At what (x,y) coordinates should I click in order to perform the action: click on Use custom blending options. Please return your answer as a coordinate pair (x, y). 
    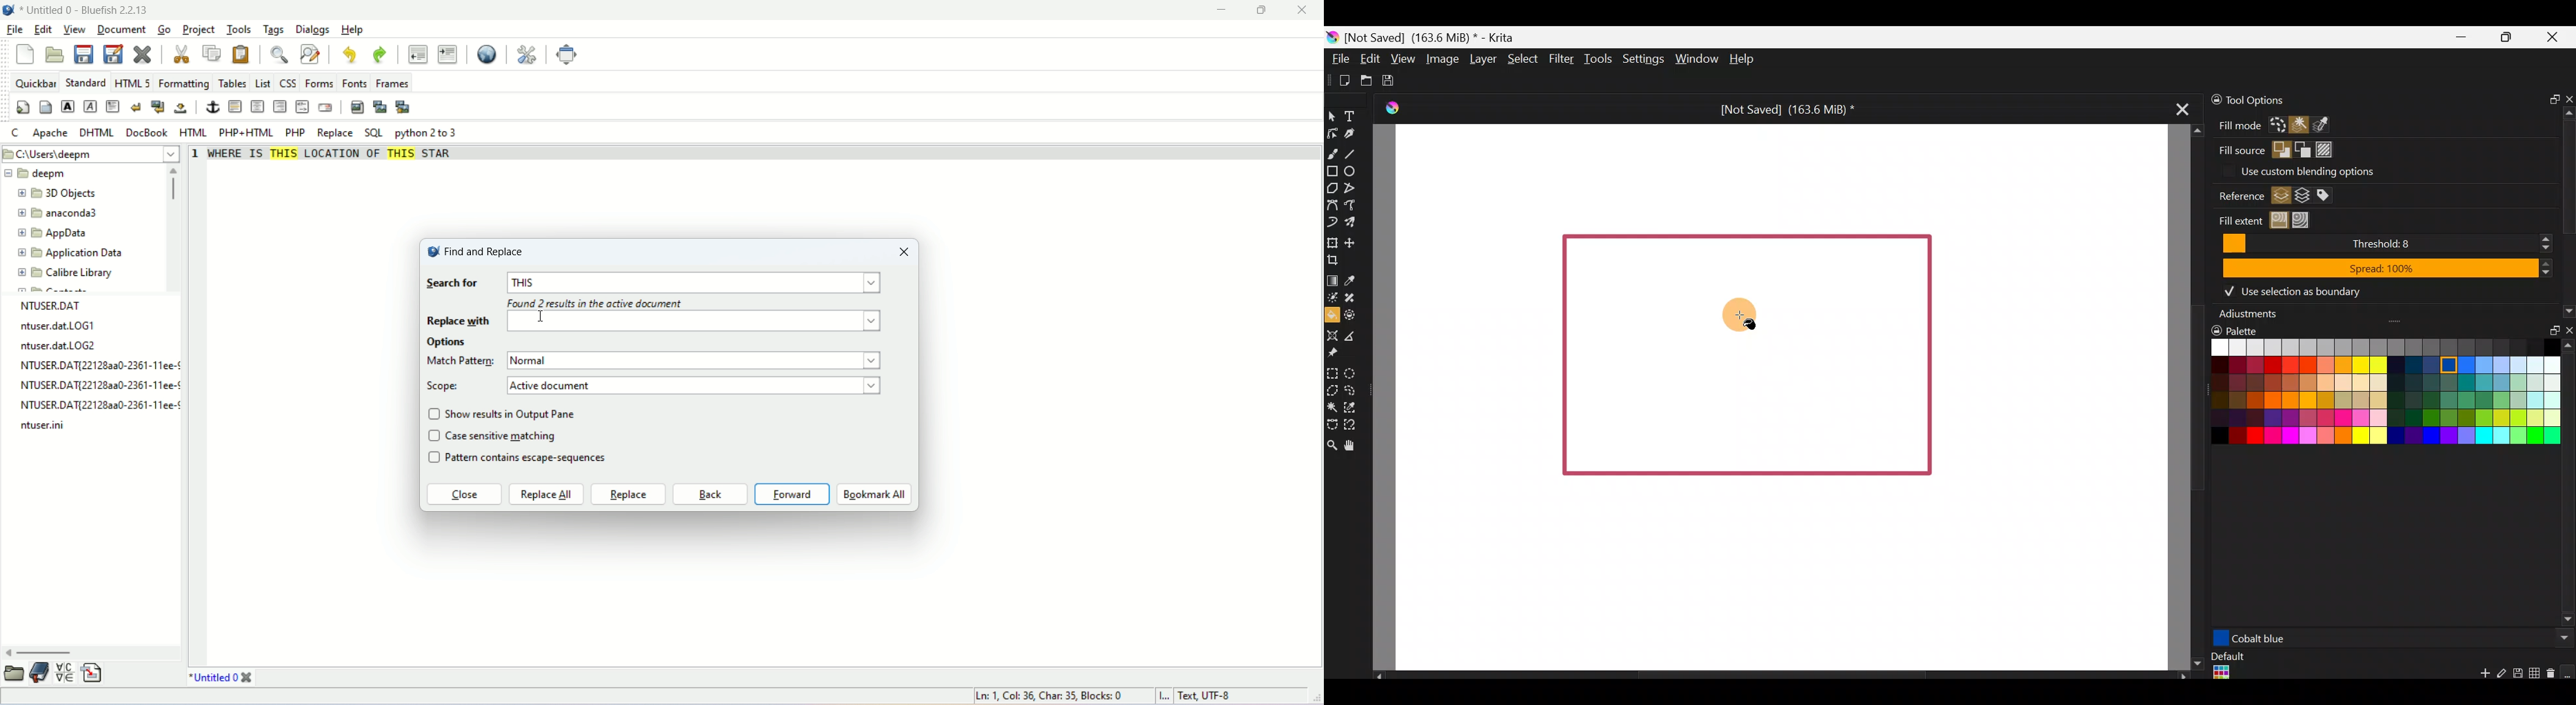
    Looking at the image, I should click on (2334, 170).